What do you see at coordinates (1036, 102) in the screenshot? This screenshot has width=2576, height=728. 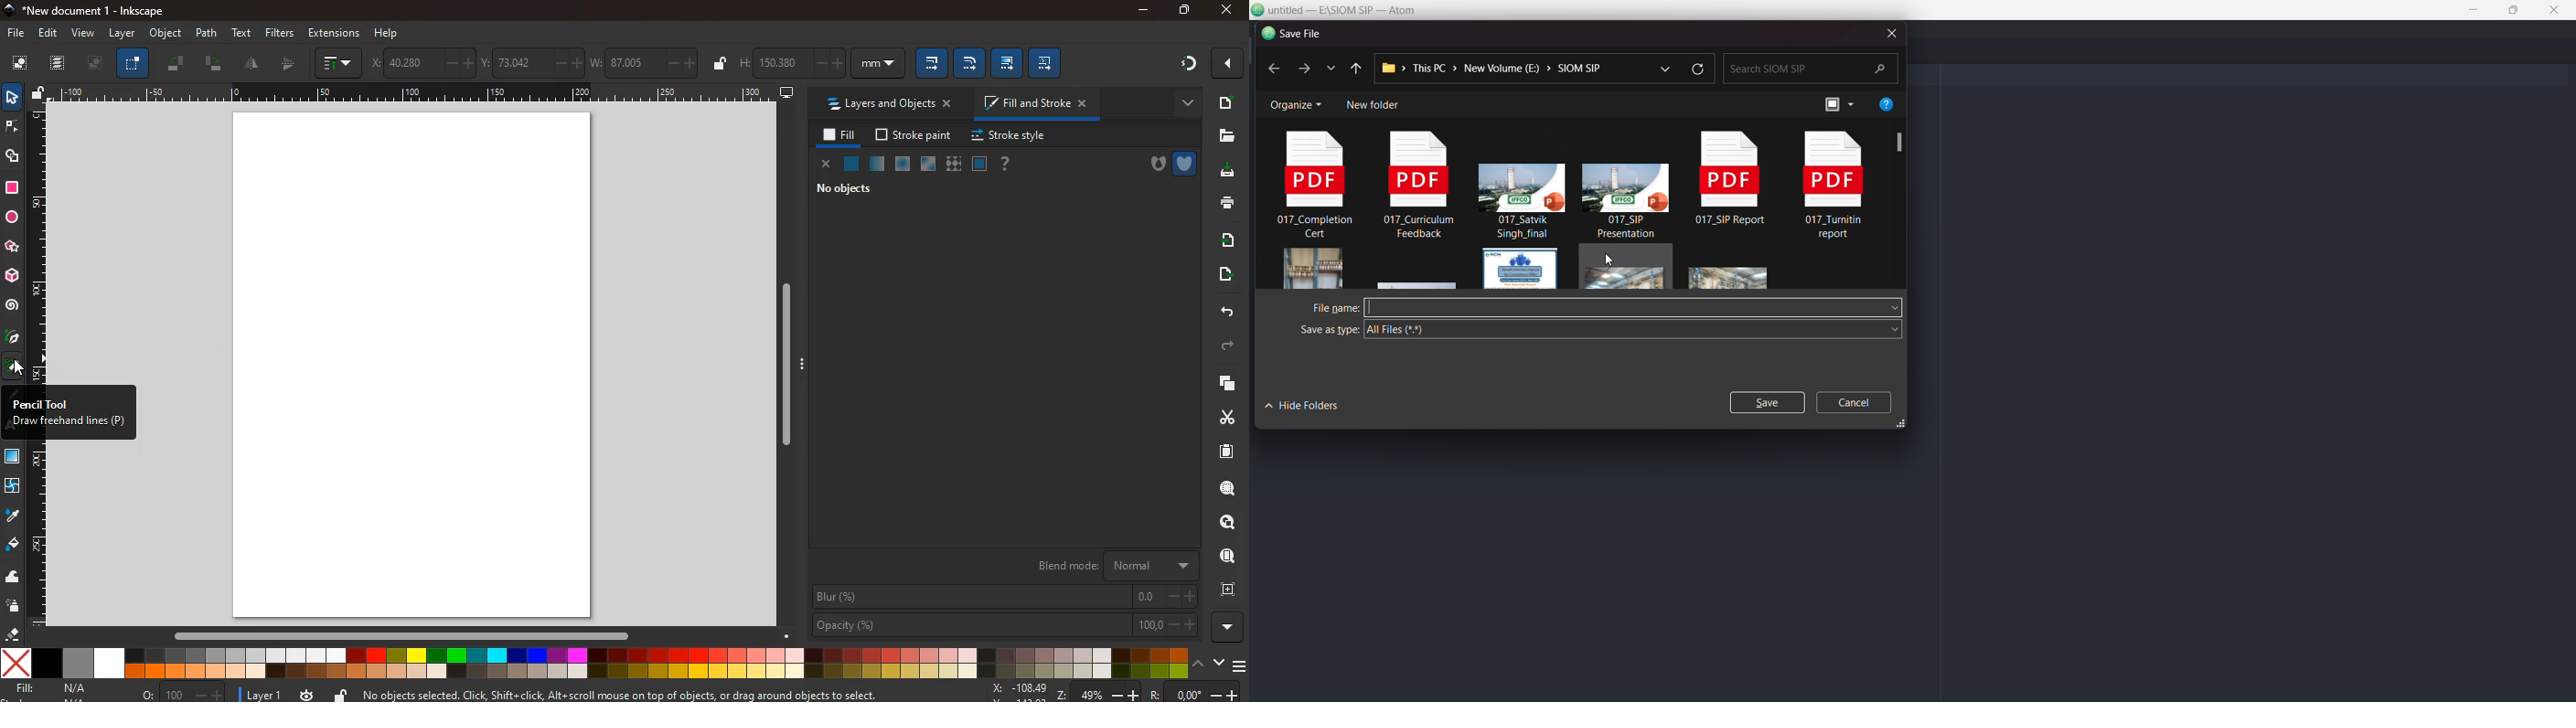 I see `fill and stroke` at bounding box center [1036, 102].